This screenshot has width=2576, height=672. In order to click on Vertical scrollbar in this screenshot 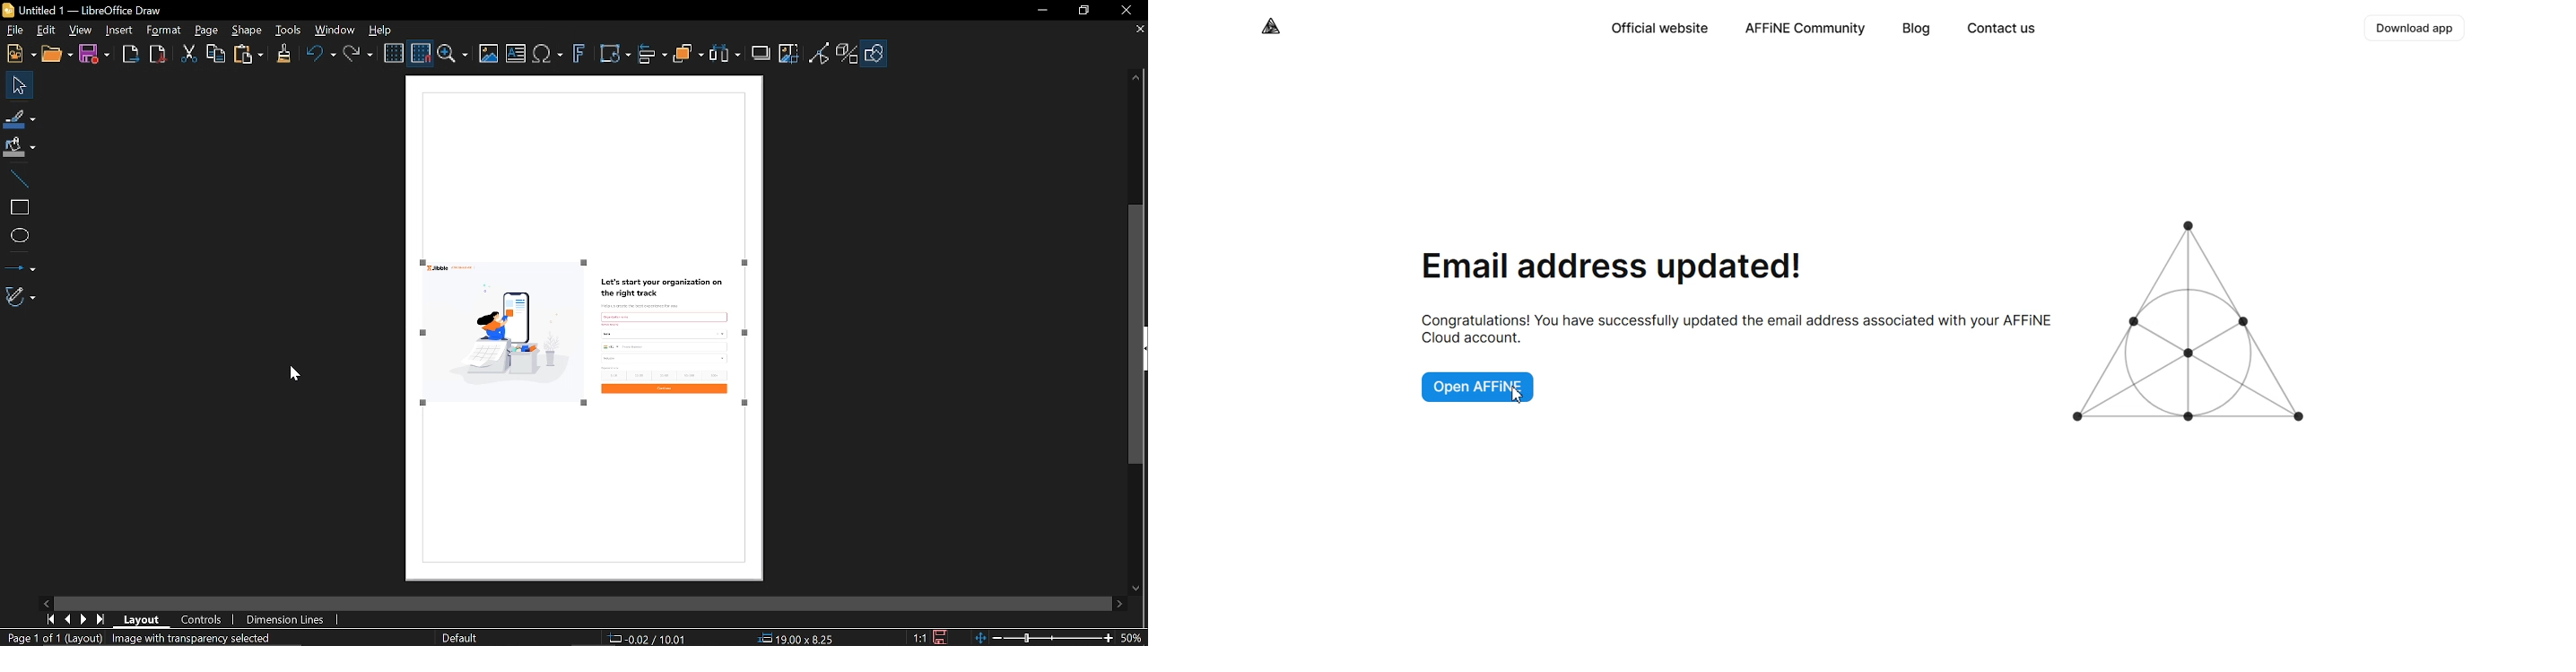, I will do `click(1137, 335)`.